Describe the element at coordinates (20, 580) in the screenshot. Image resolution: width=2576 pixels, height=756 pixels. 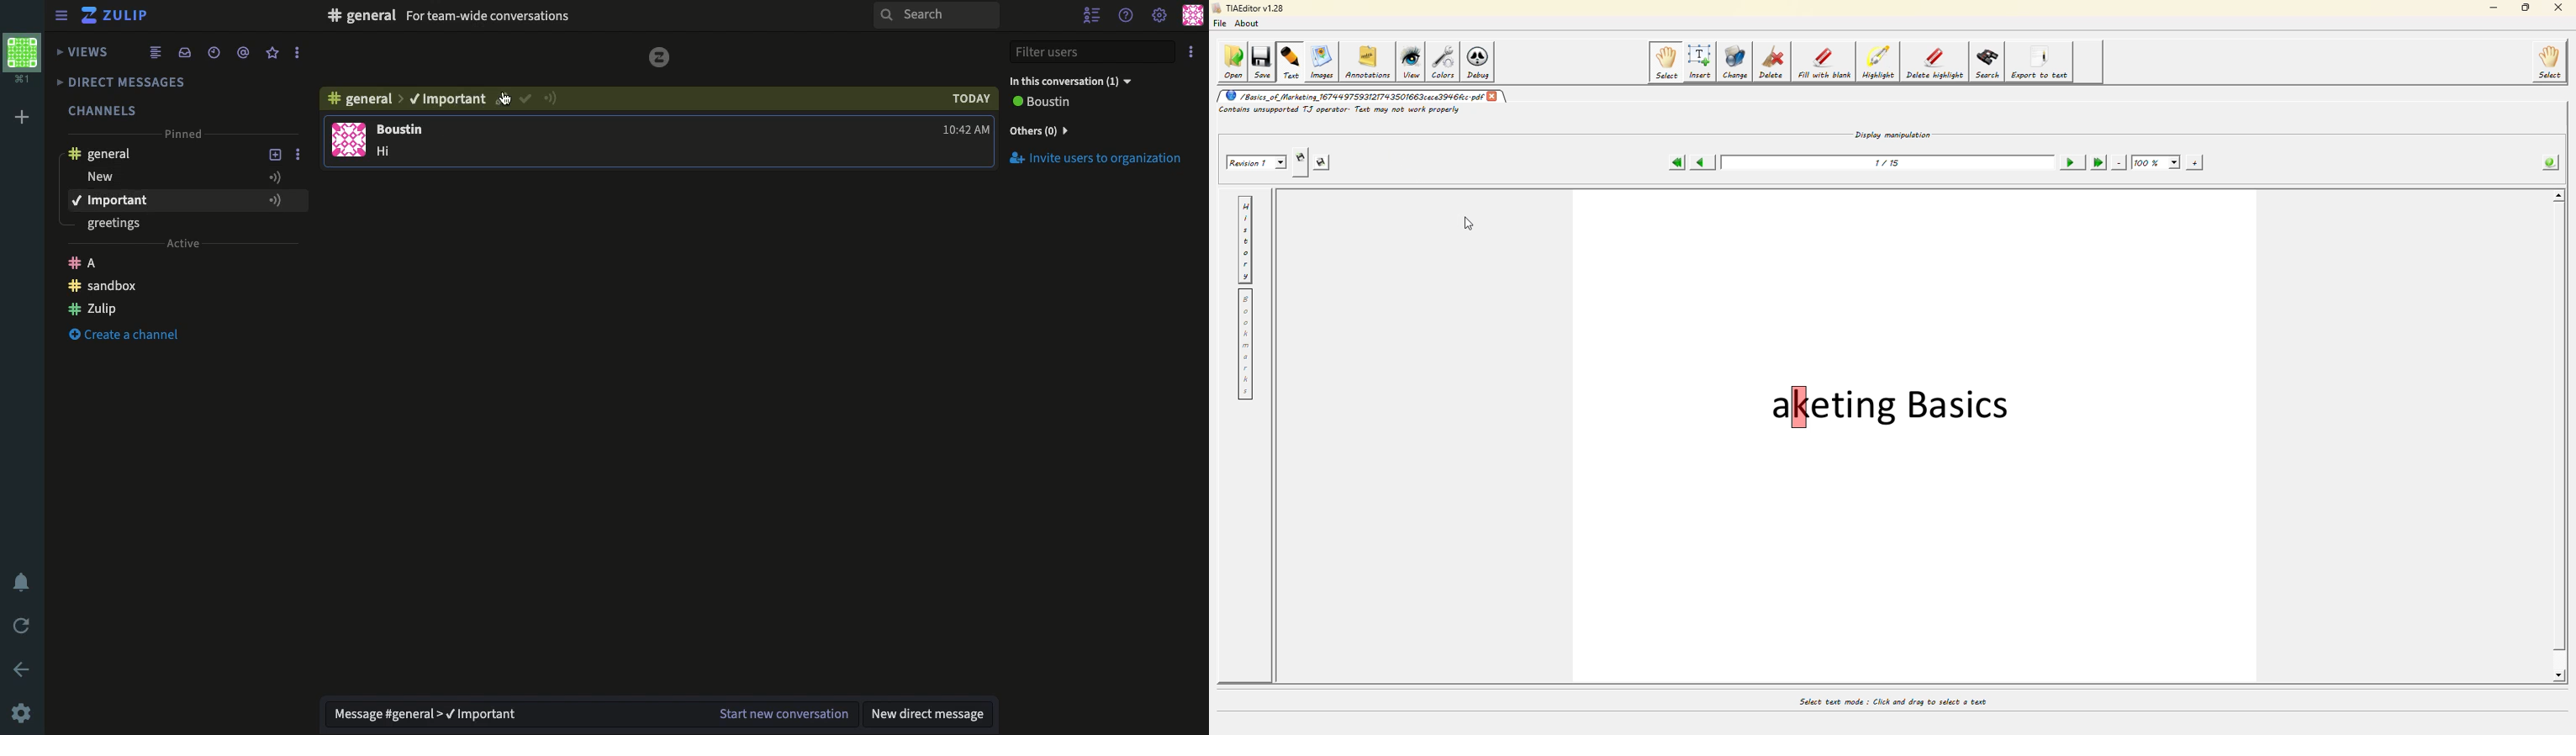
I see `Notification` at that location.